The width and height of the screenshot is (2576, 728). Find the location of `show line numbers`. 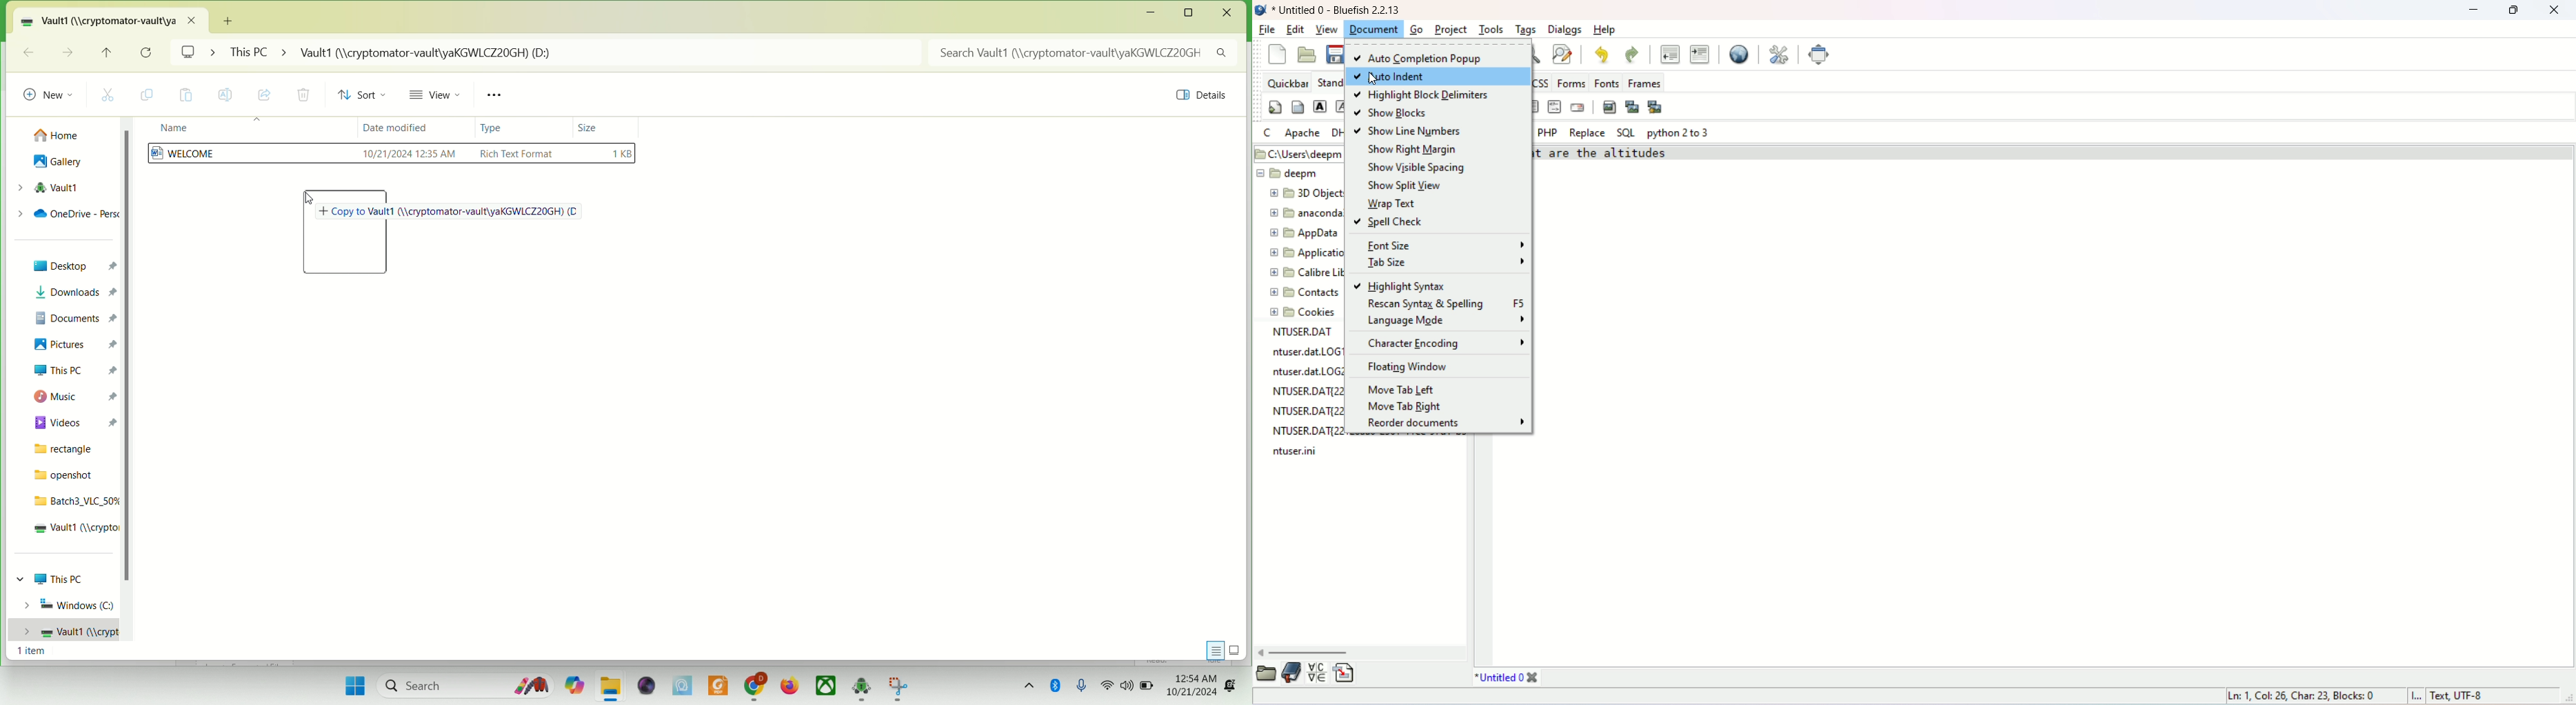

show line numbers is located at coordinates (1408, 132).